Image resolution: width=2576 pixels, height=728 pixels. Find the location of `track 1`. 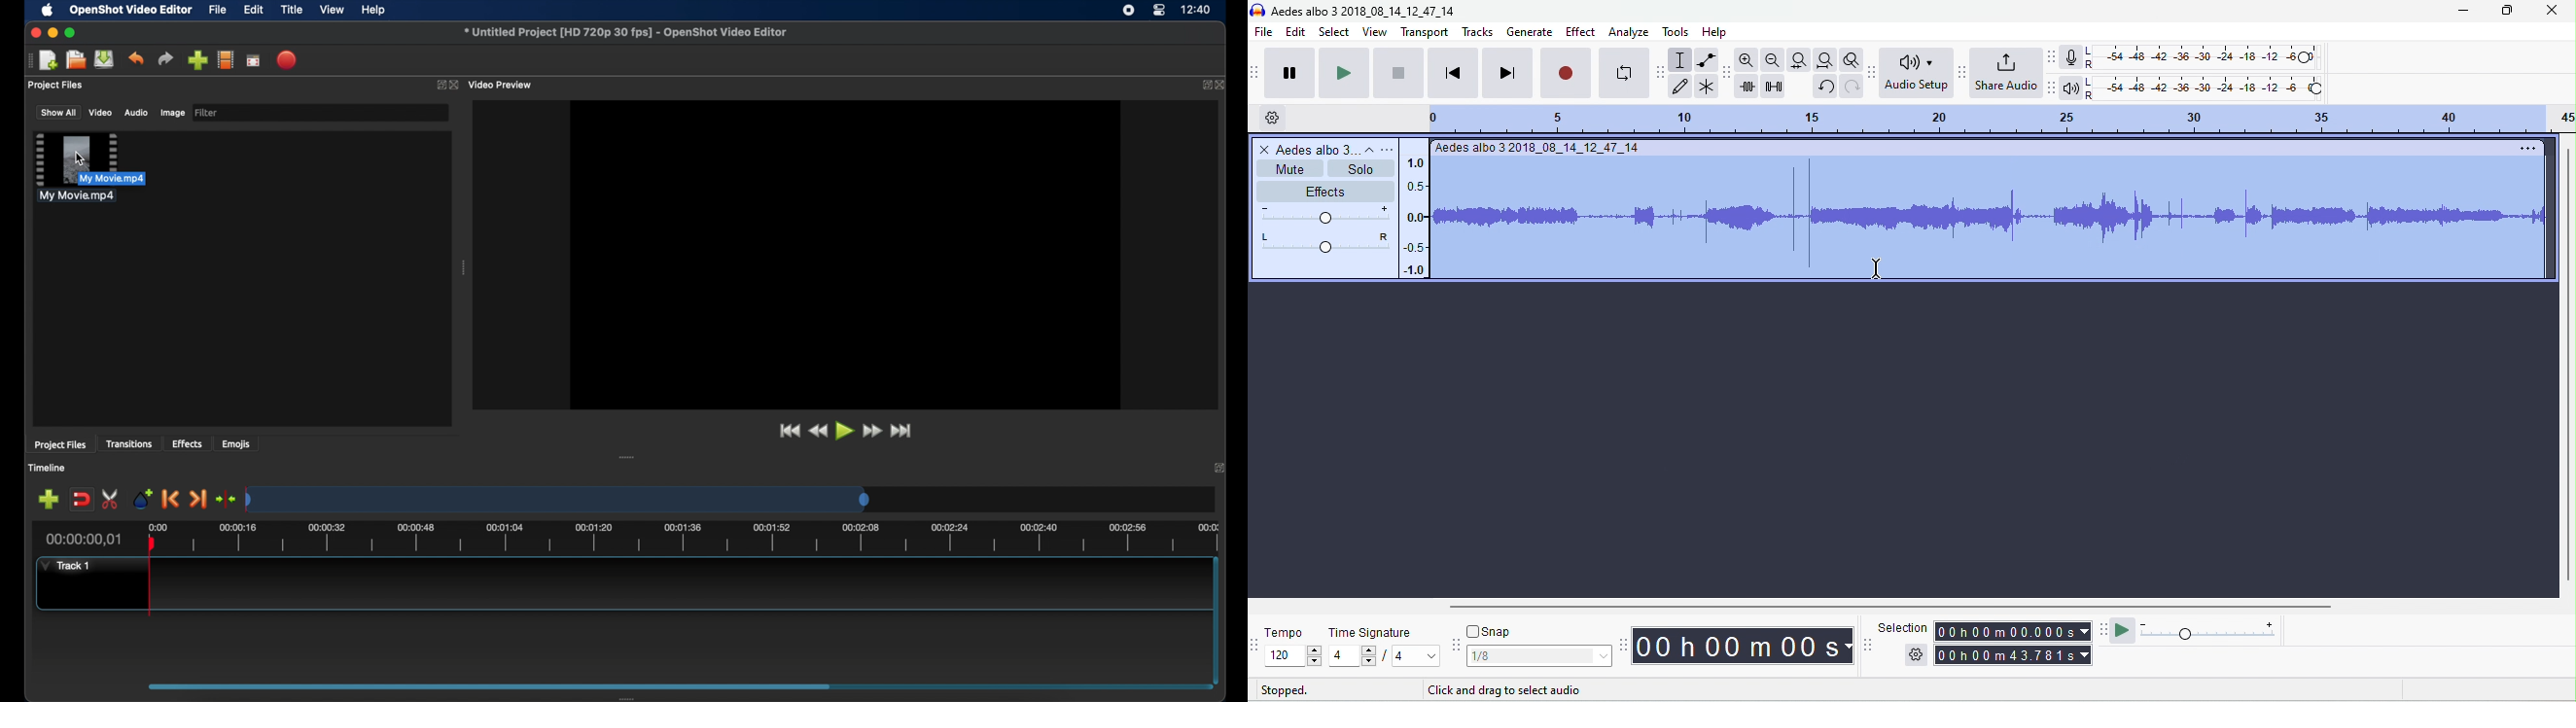

track 1 is located at coordinates (64, 566).